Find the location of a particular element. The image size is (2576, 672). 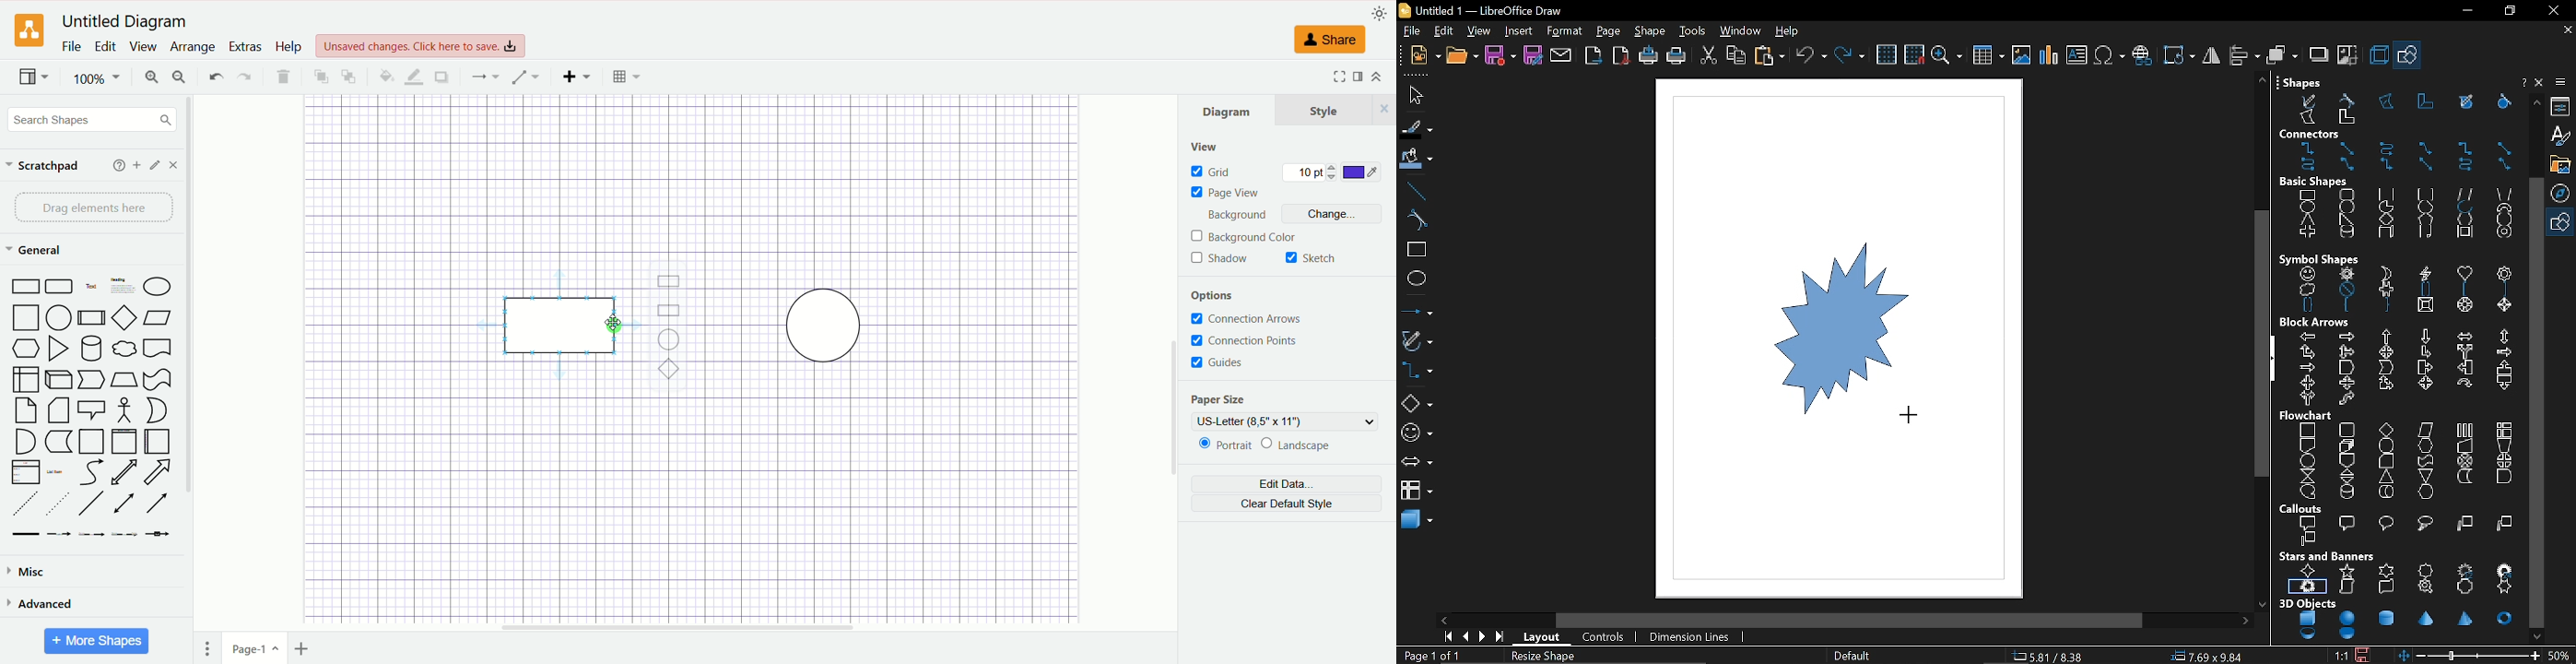

zoom is located at coordinates (1947, 56).